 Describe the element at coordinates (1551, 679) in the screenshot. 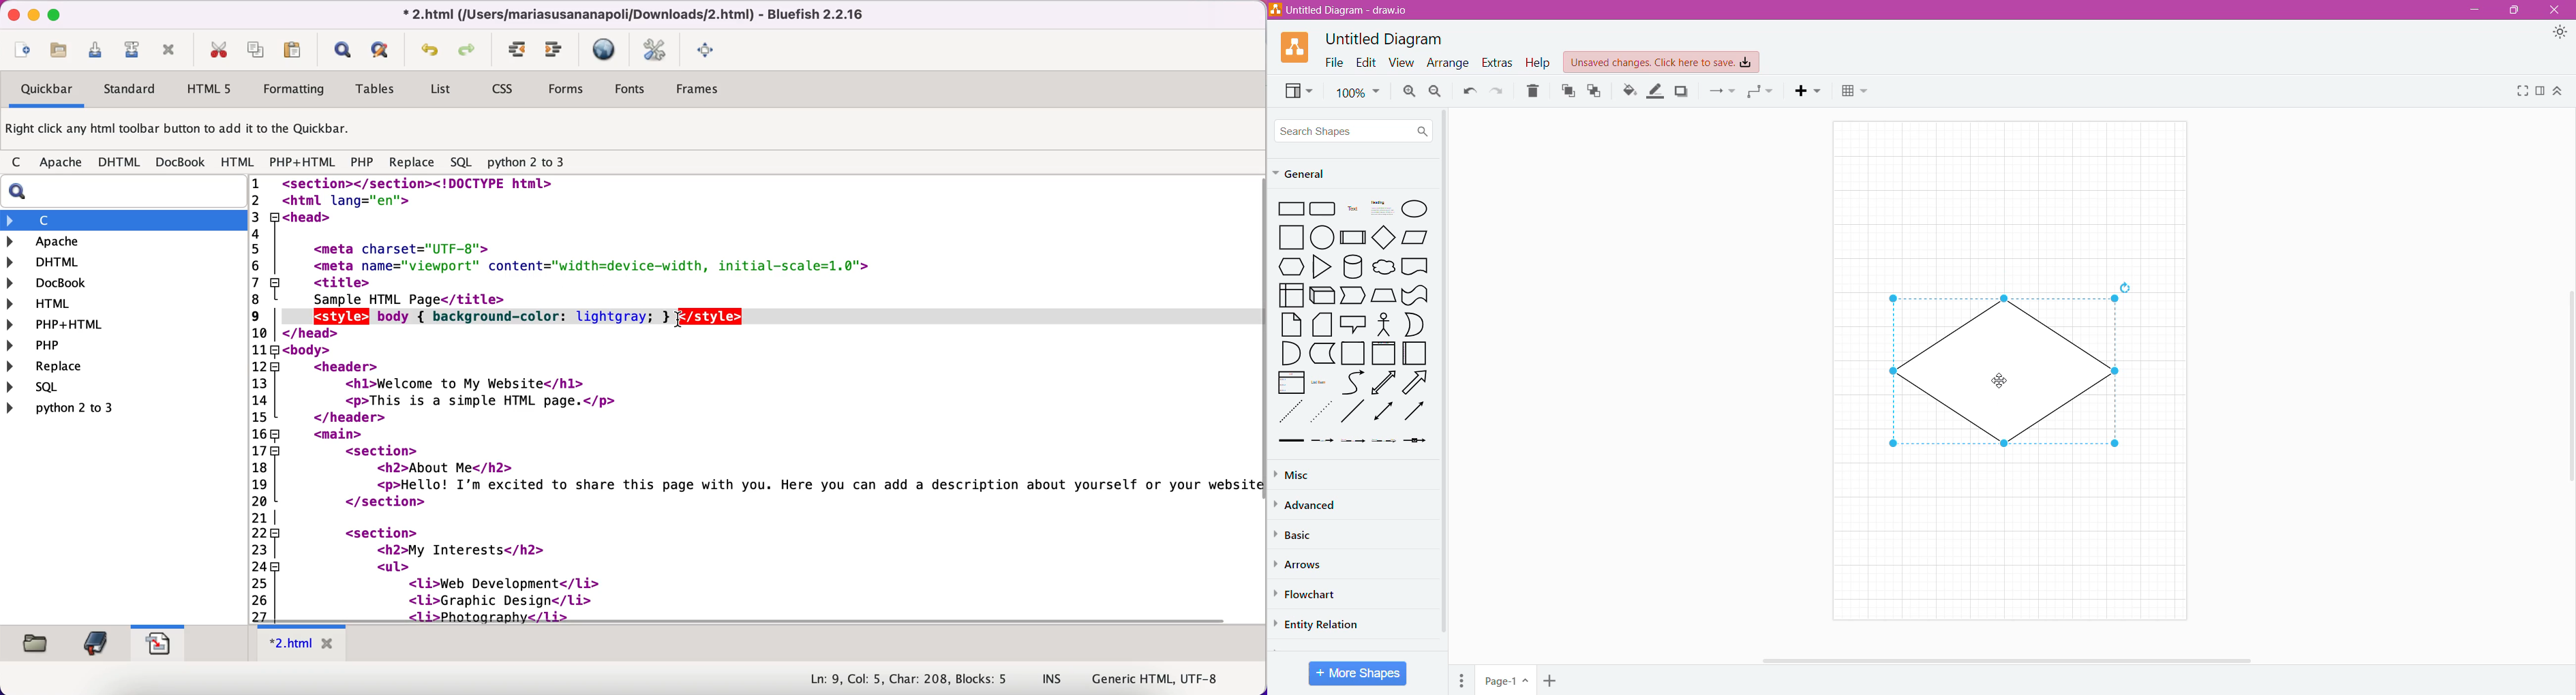

I see `Insert Page` at that location.